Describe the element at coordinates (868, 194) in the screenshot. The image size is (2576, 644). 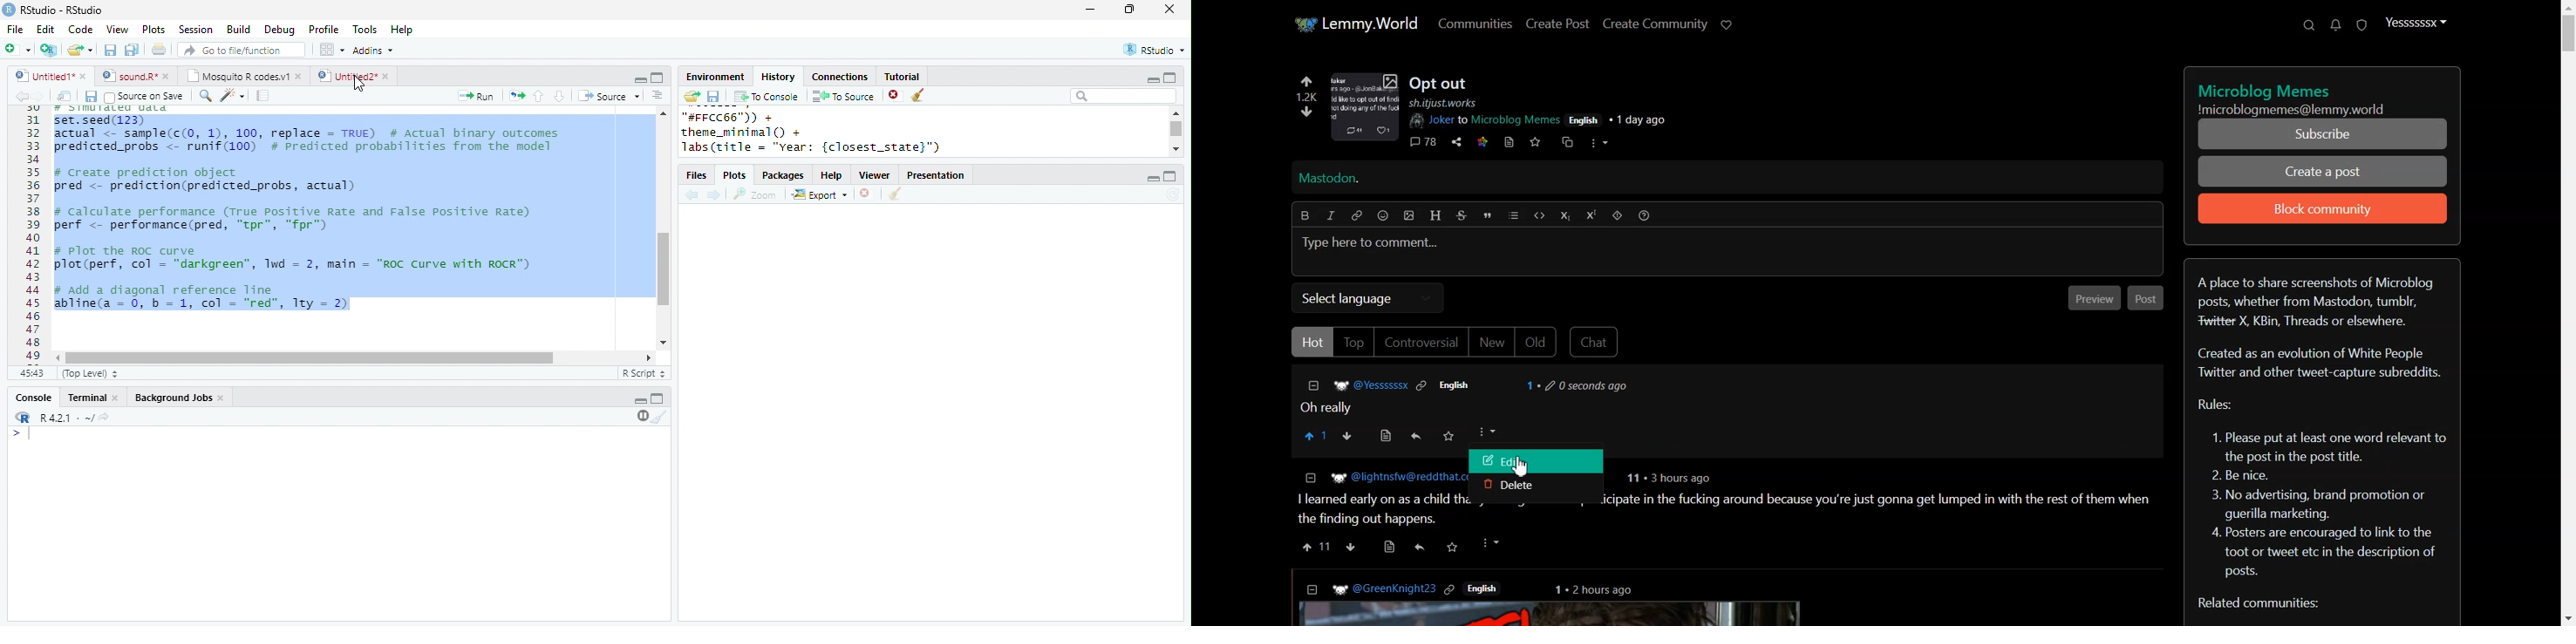
I see `close file` at that location.